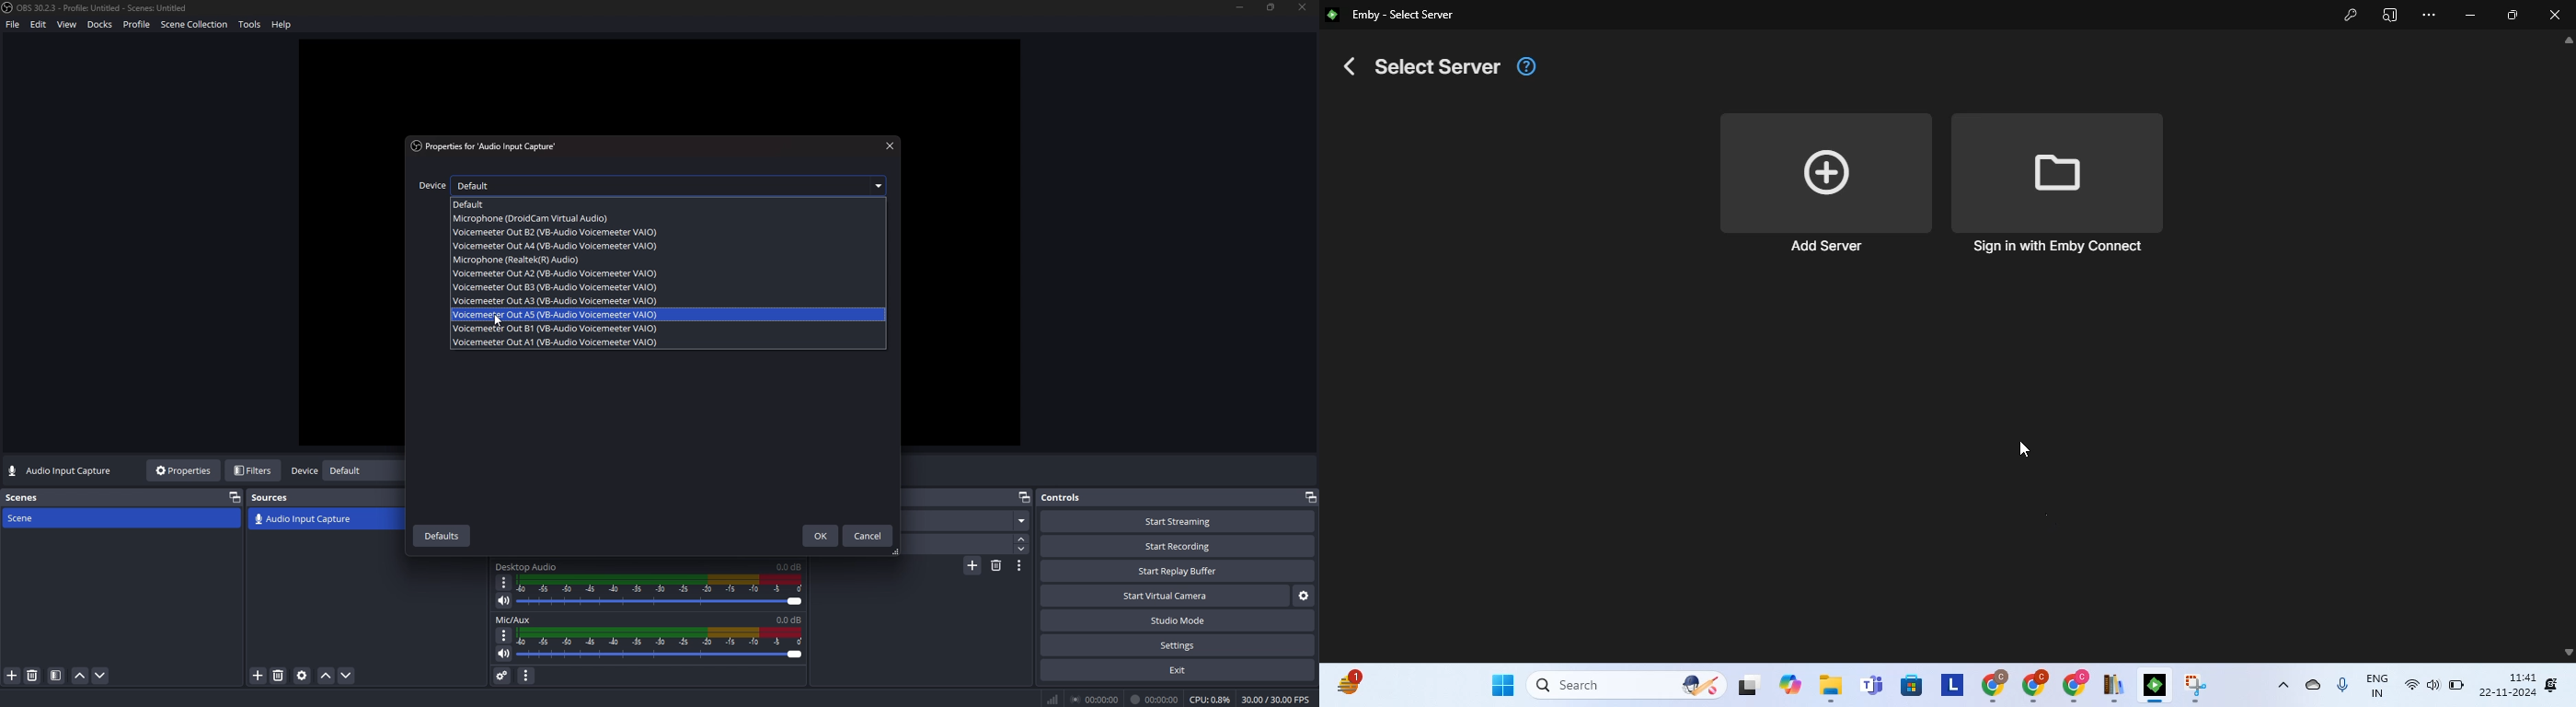 This screenshot has width=2576, height=728. What do you see at coordinates (1156, 699) in the screenshot?
I see `I it` at bounding box center [1156, 699].